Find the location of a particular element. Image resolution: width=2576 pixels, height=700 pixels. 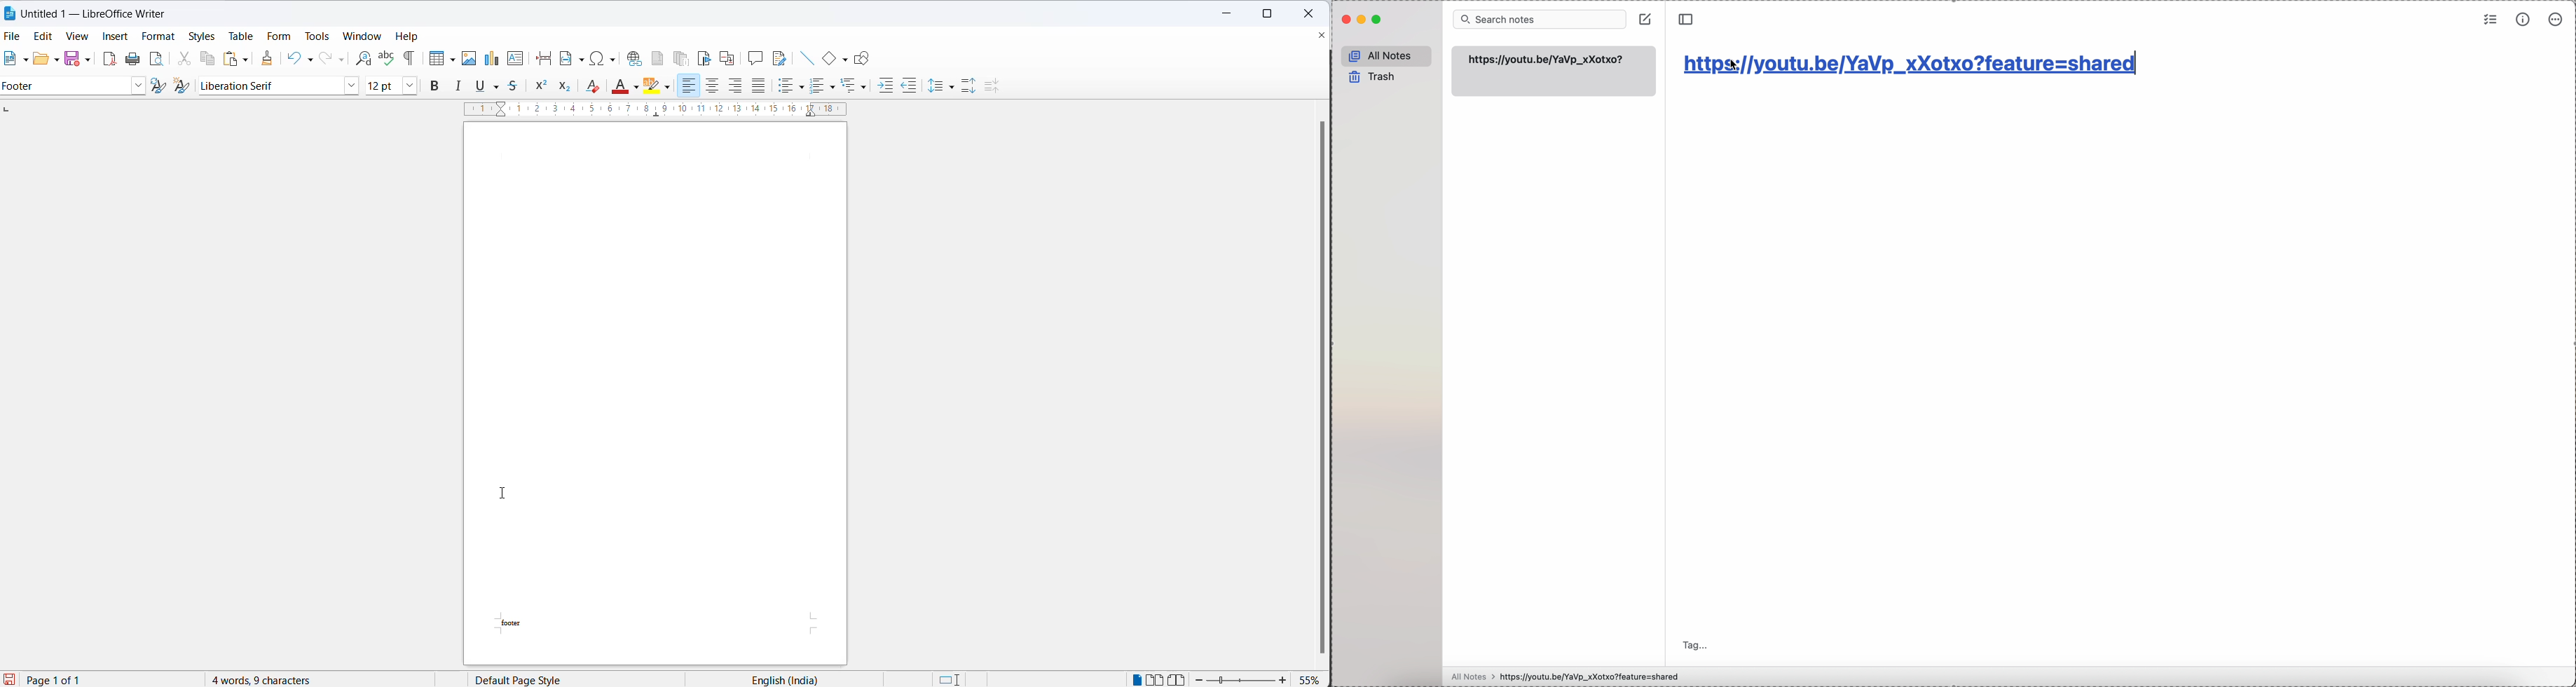

insert special characters is located at coordinates (604, 58).